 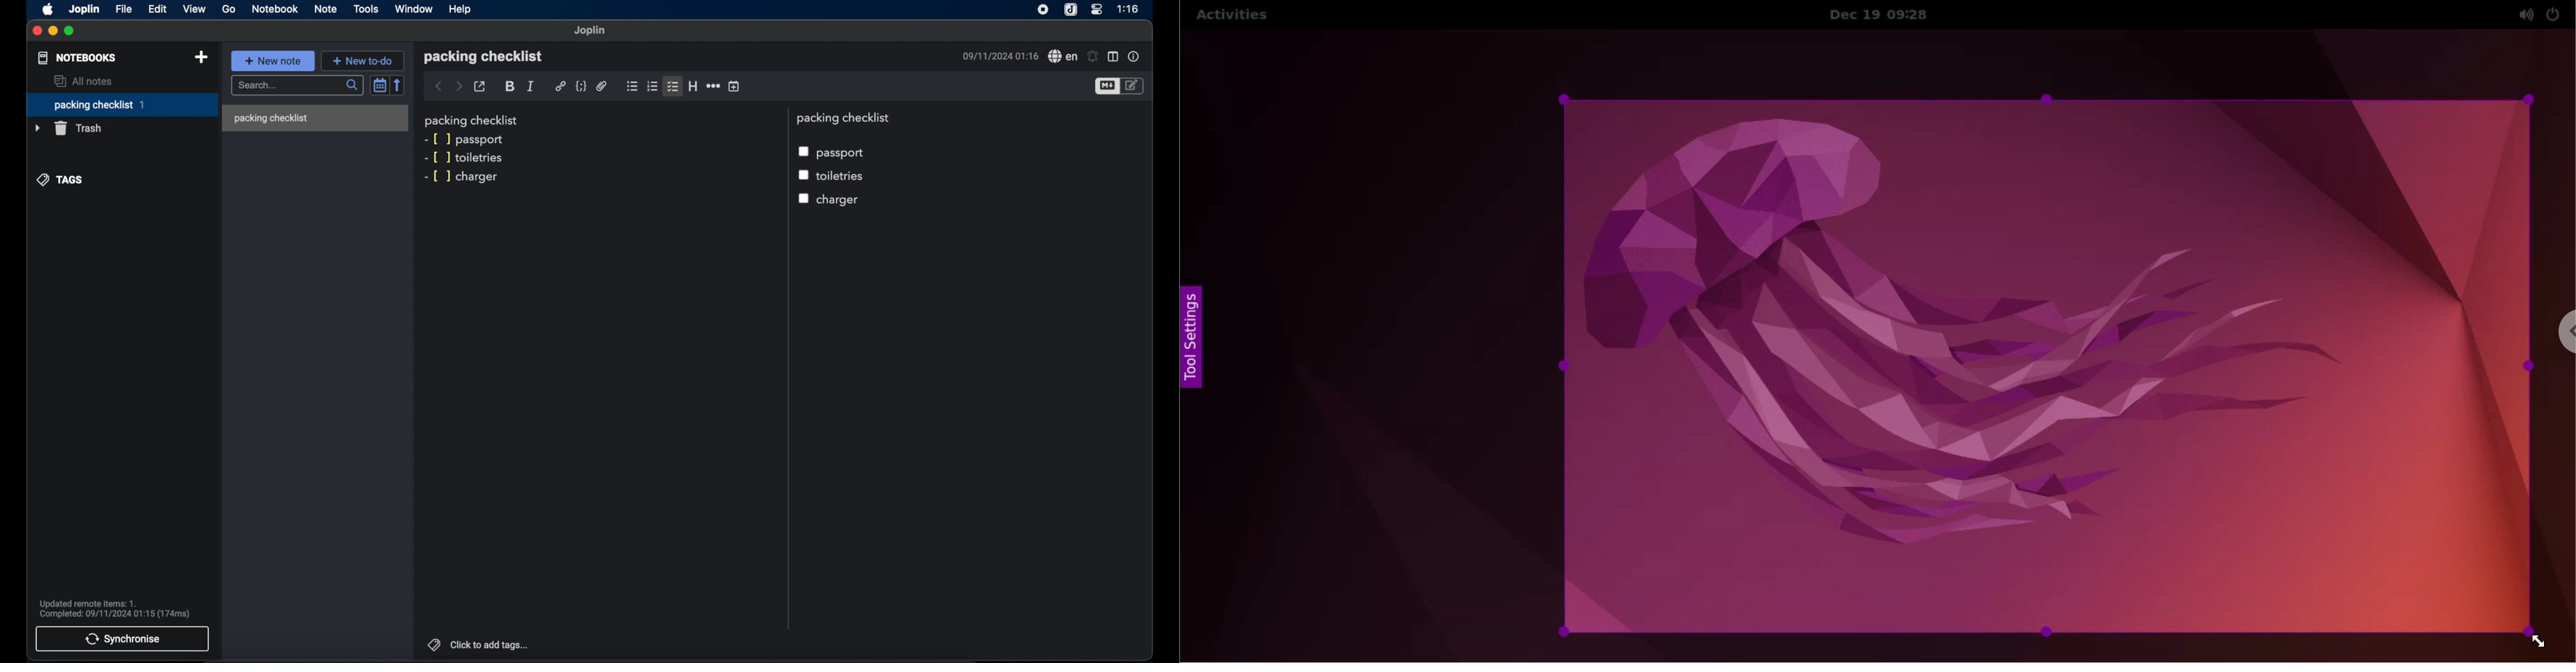 What do you see at coordinates (273, 61) in the screenshot?
I see `new note` at bounding box center [273, 61].